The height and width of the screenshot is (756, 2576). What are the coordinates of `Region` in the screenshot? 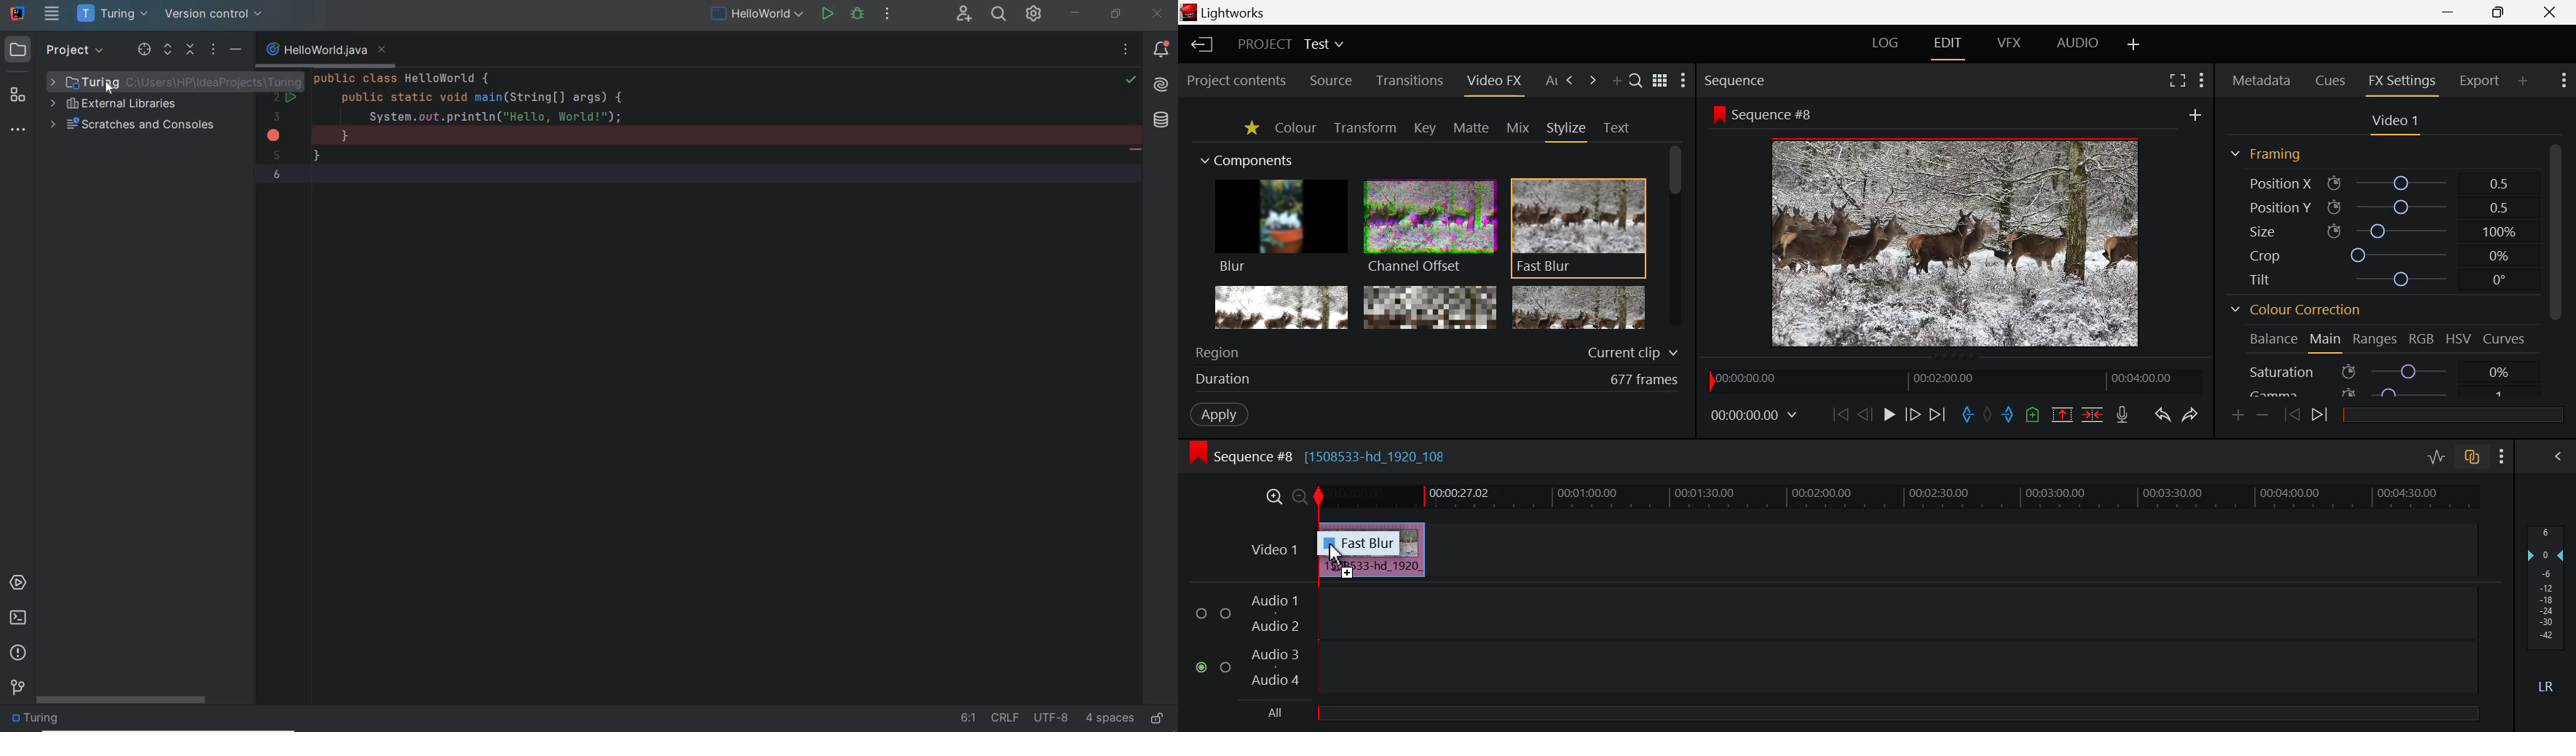 It's located at (1439, 349).